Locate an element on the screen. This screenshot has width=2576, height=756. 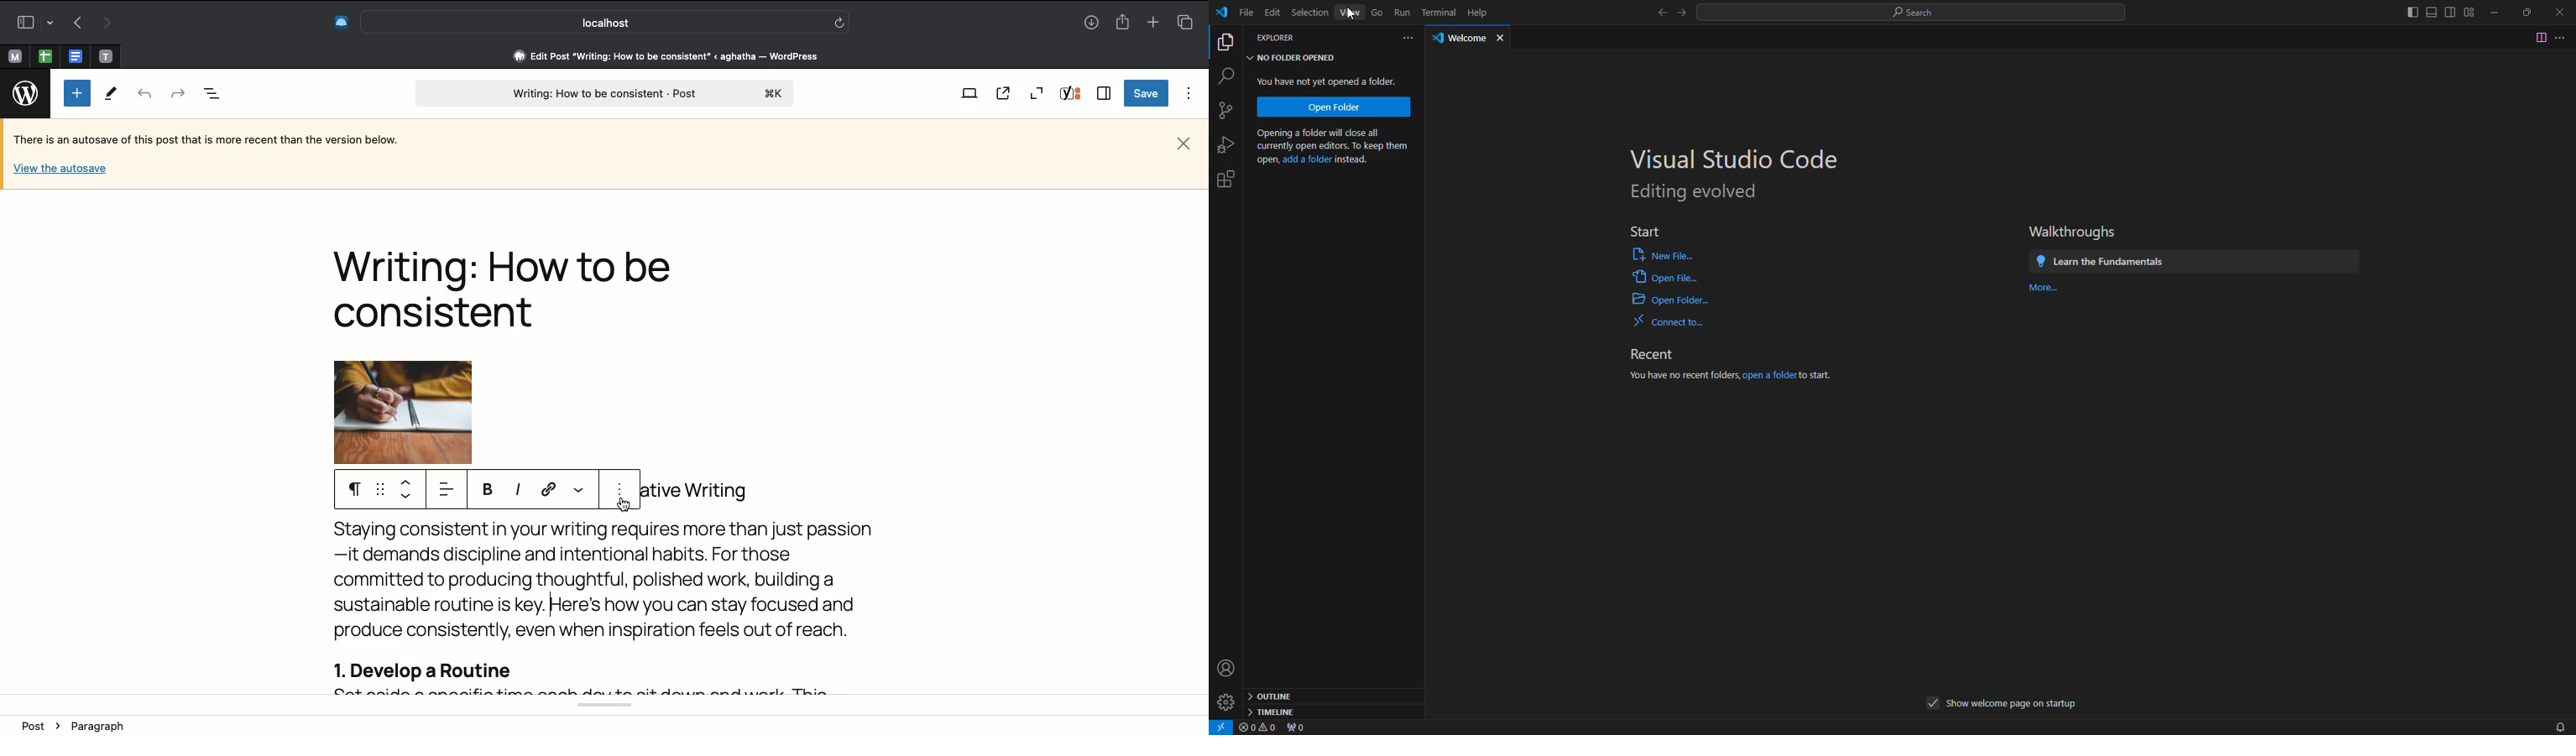
pinned tab is located at coordinates (13, 55).